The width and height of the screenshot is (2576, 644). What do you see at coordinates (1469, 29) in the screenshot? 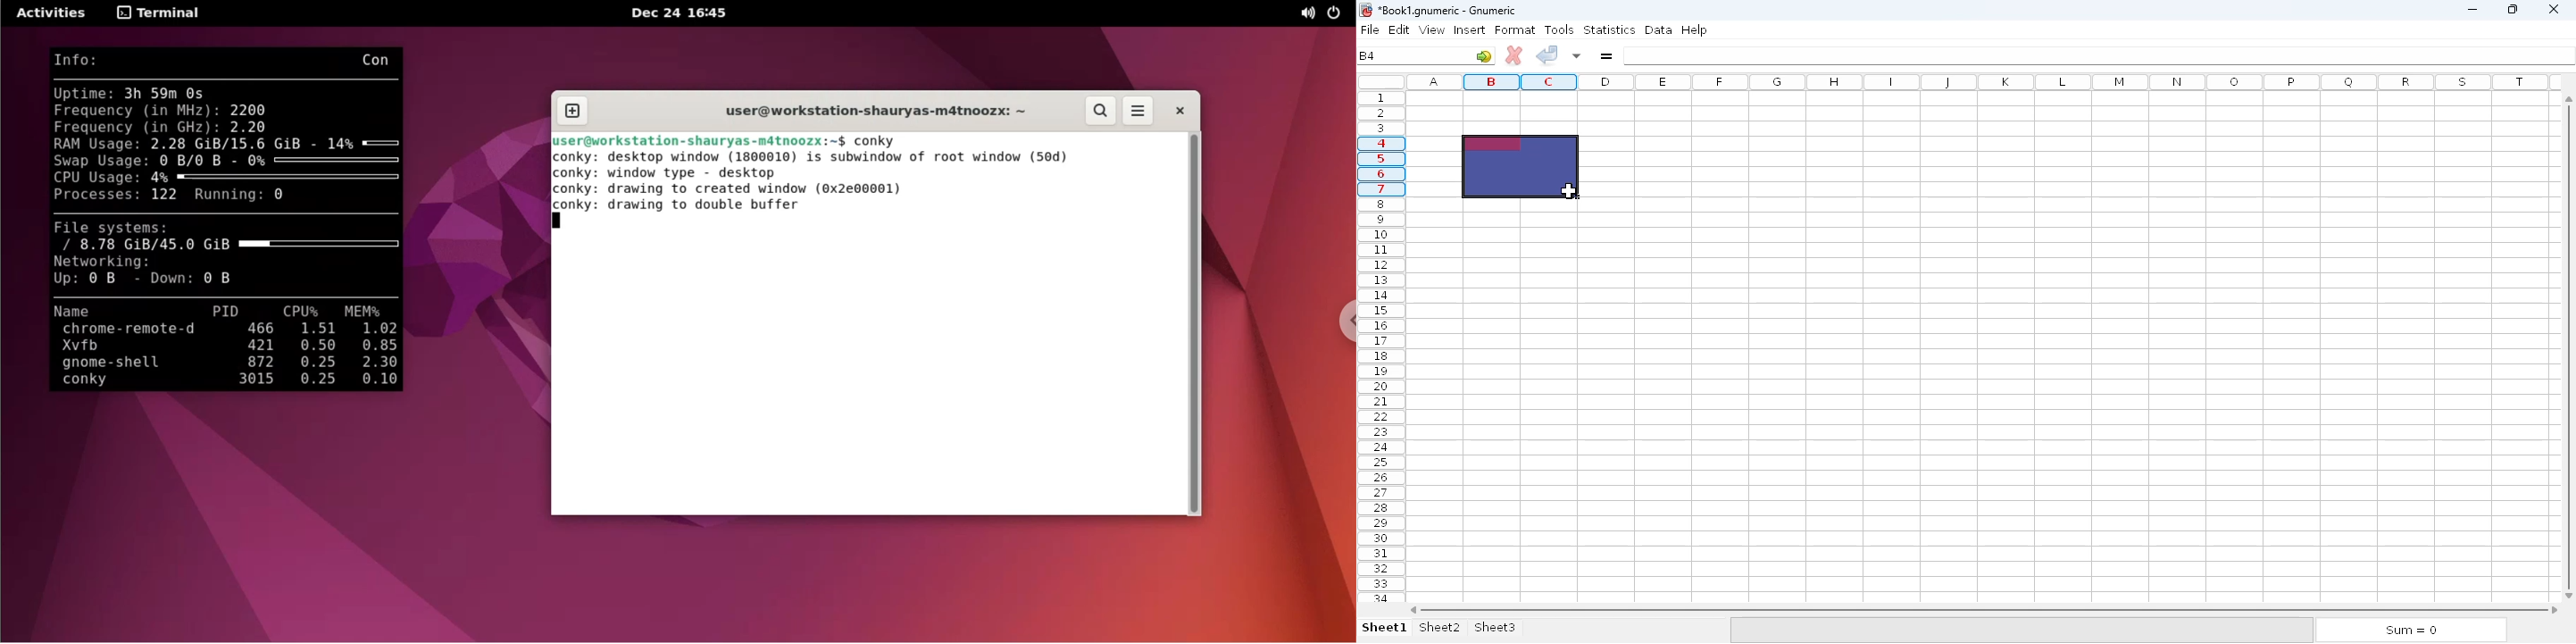
I see `insert` at bounding box center [1469, 29].